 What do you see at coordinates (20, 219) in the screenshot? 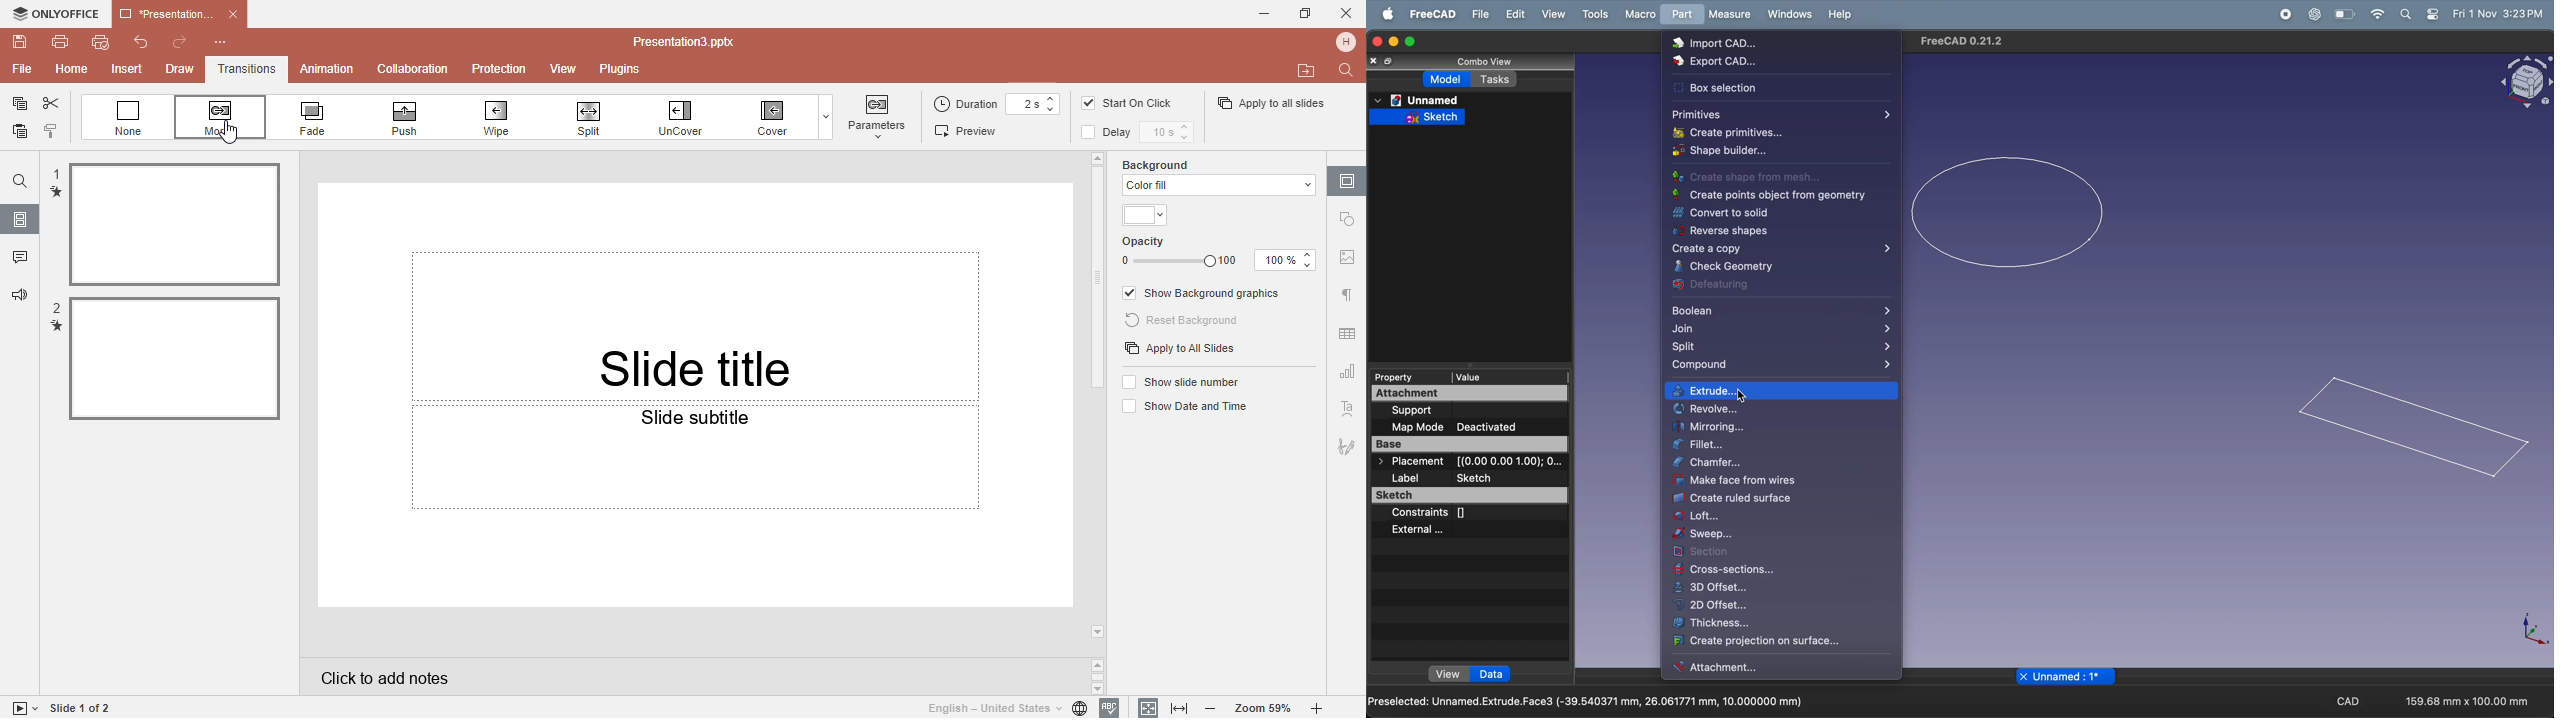
I see `Slides ` at bounding box center [20, 219].